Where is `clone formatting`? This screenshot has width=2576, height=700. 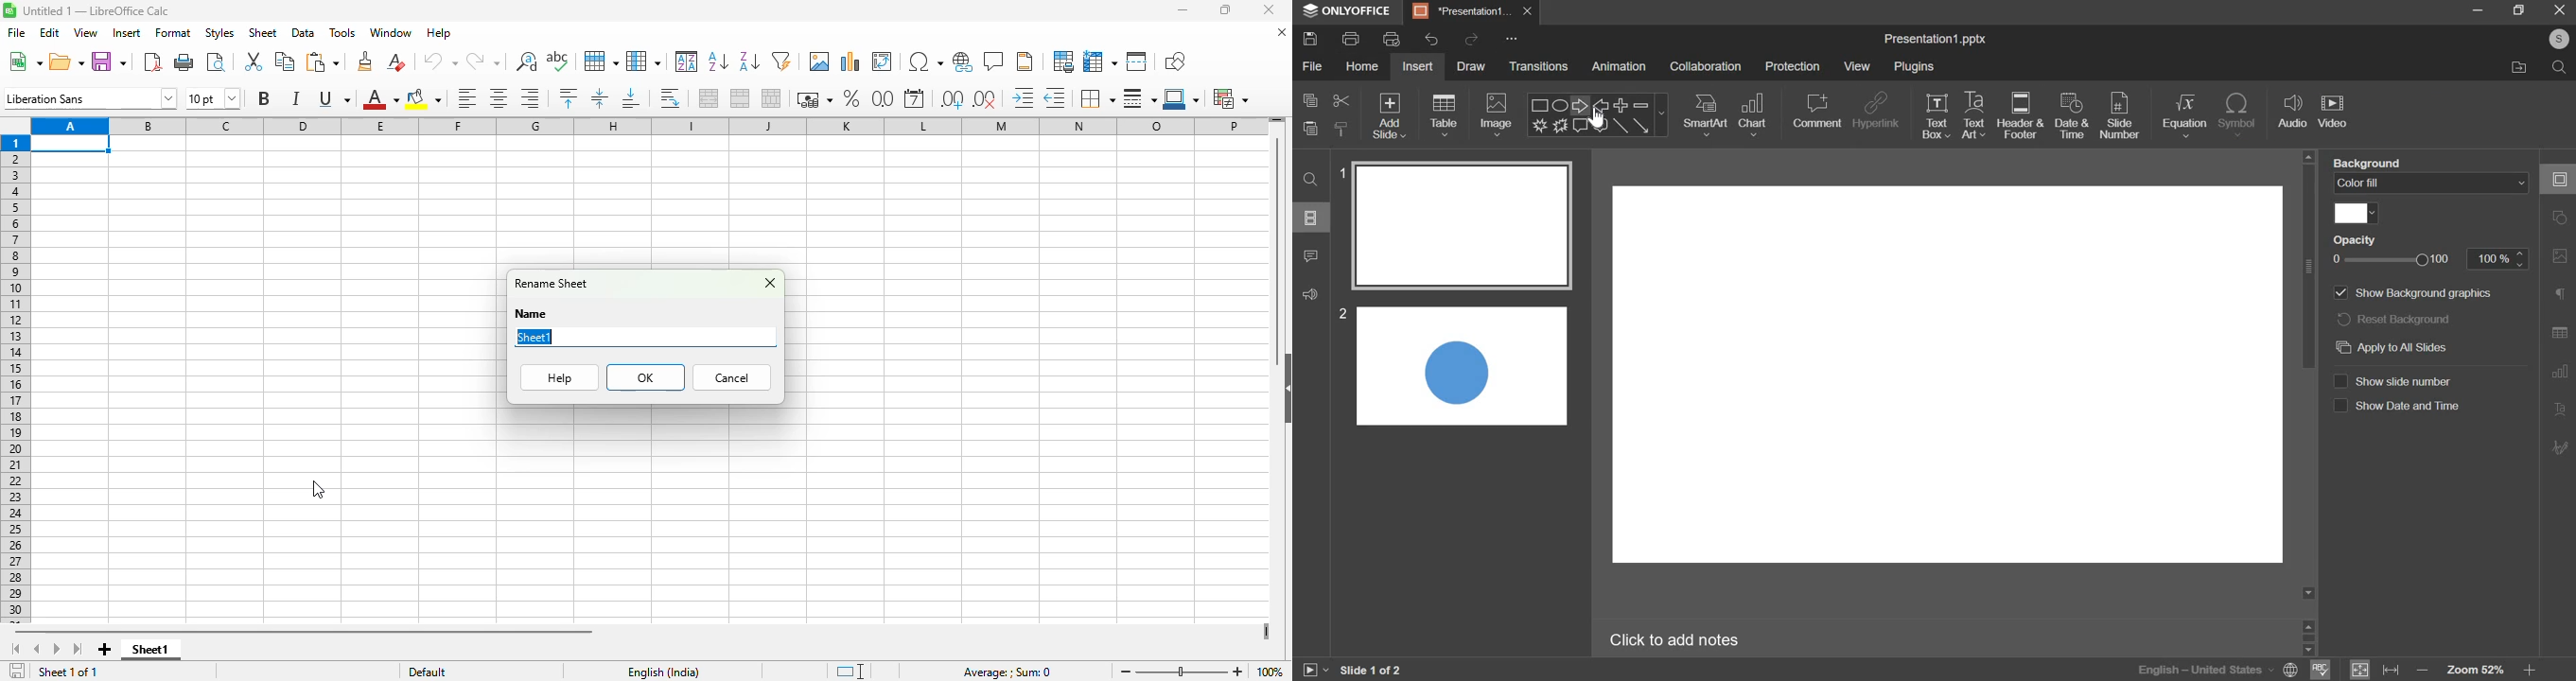
clone formatting is located at coordinates (366, 61).